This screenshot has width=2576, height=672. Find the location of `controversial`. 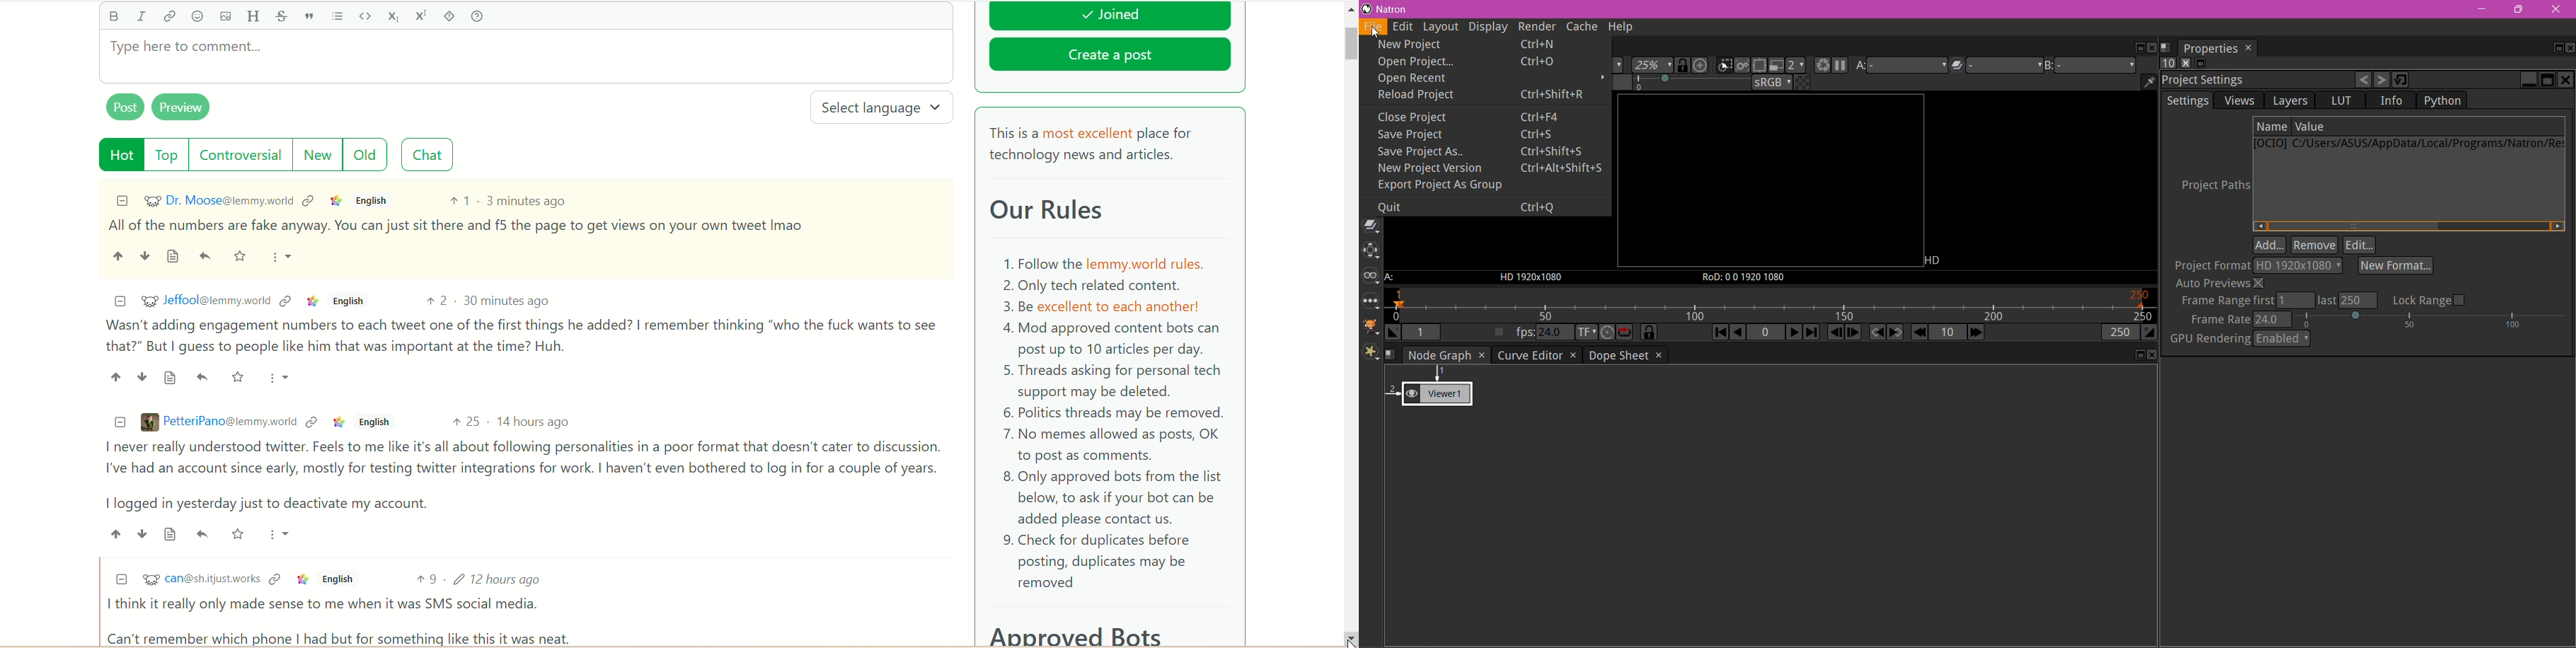

controversial is located at coordinates (241, 154).